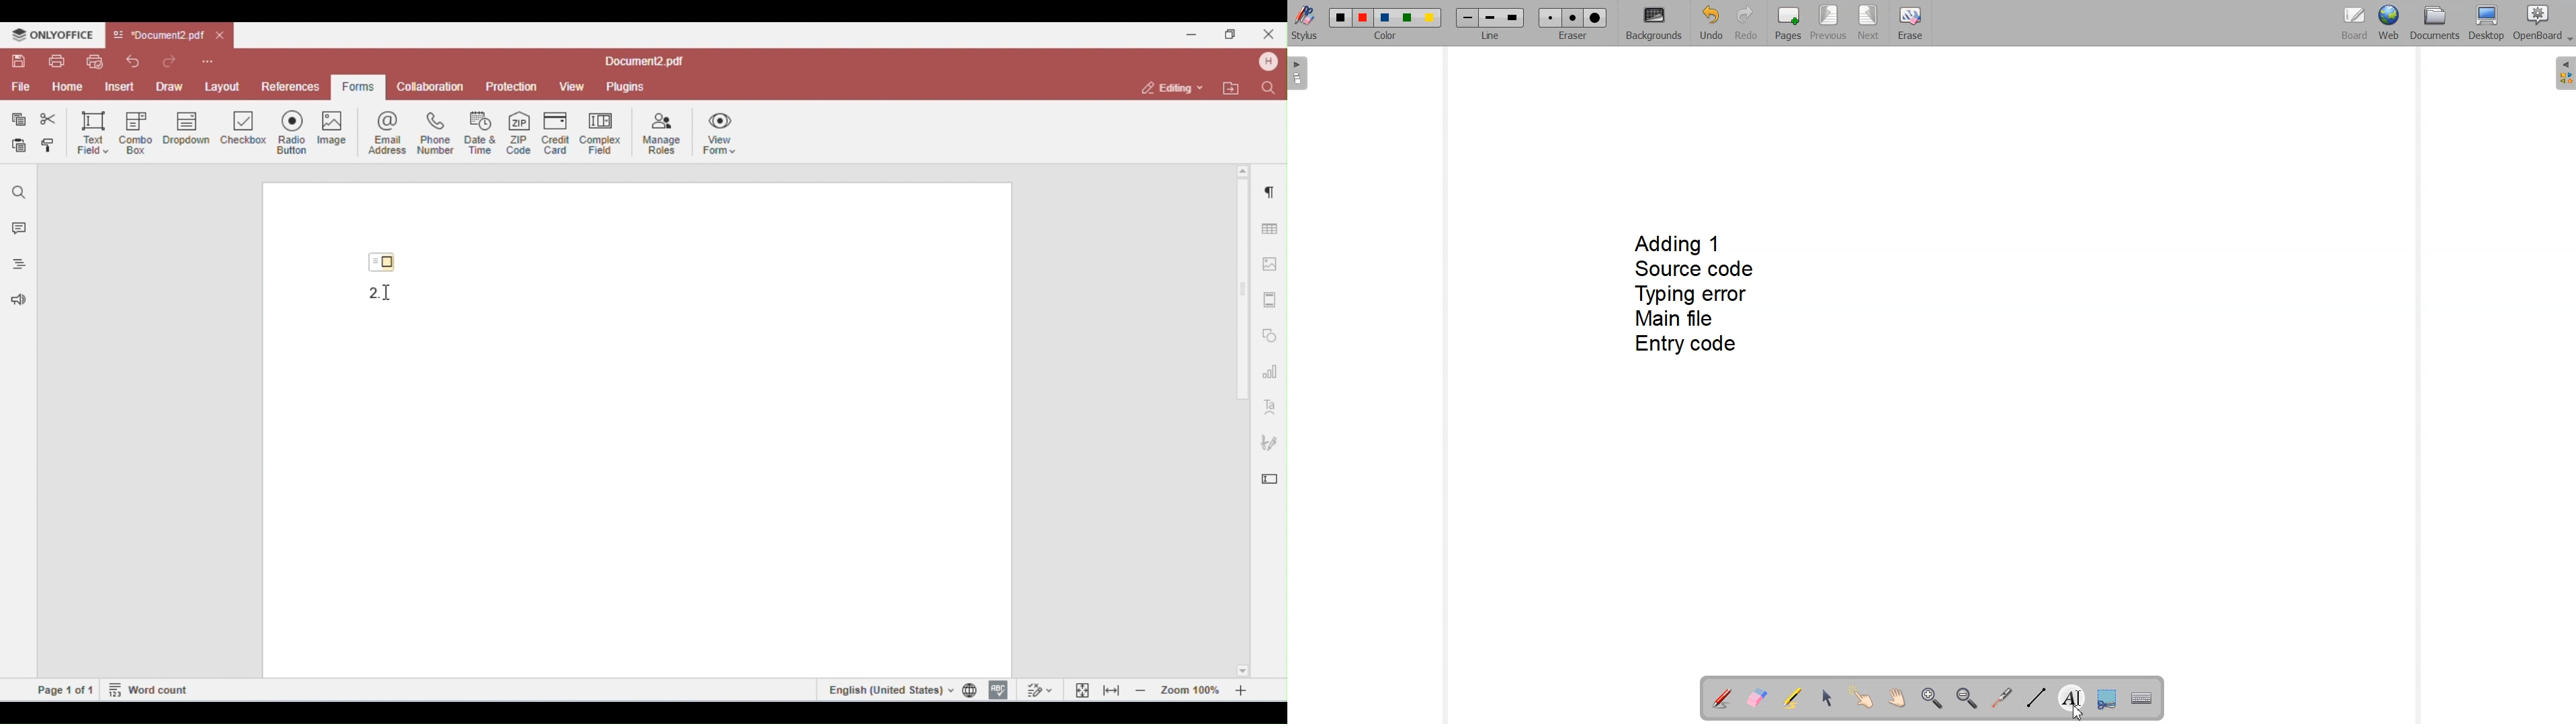 This screenshot has height=728, width=2576. What do you see at coordinates (1710, 23) in the screenshot?
I see `Undo` at bounding box center [1710, 23].